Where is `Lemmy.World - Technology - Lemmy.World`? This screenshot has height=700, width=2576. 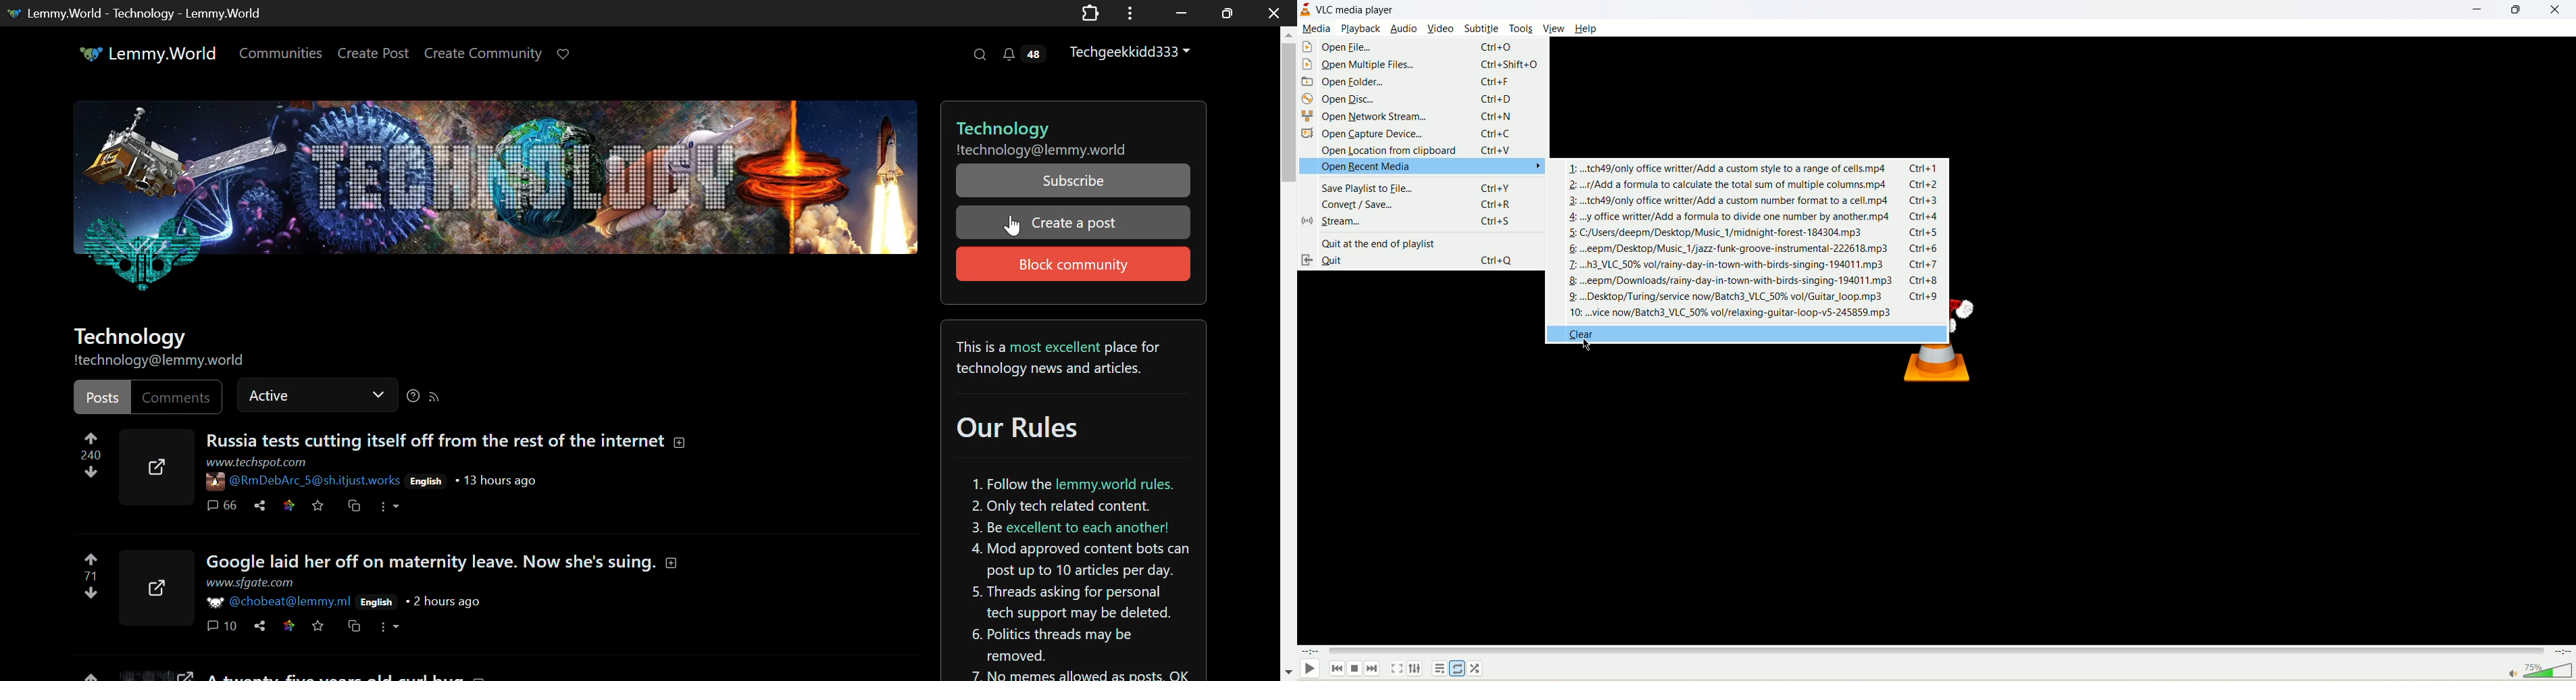
Lemmy.World - Technology - Lemmy.World is located at coordinates (145, 12).